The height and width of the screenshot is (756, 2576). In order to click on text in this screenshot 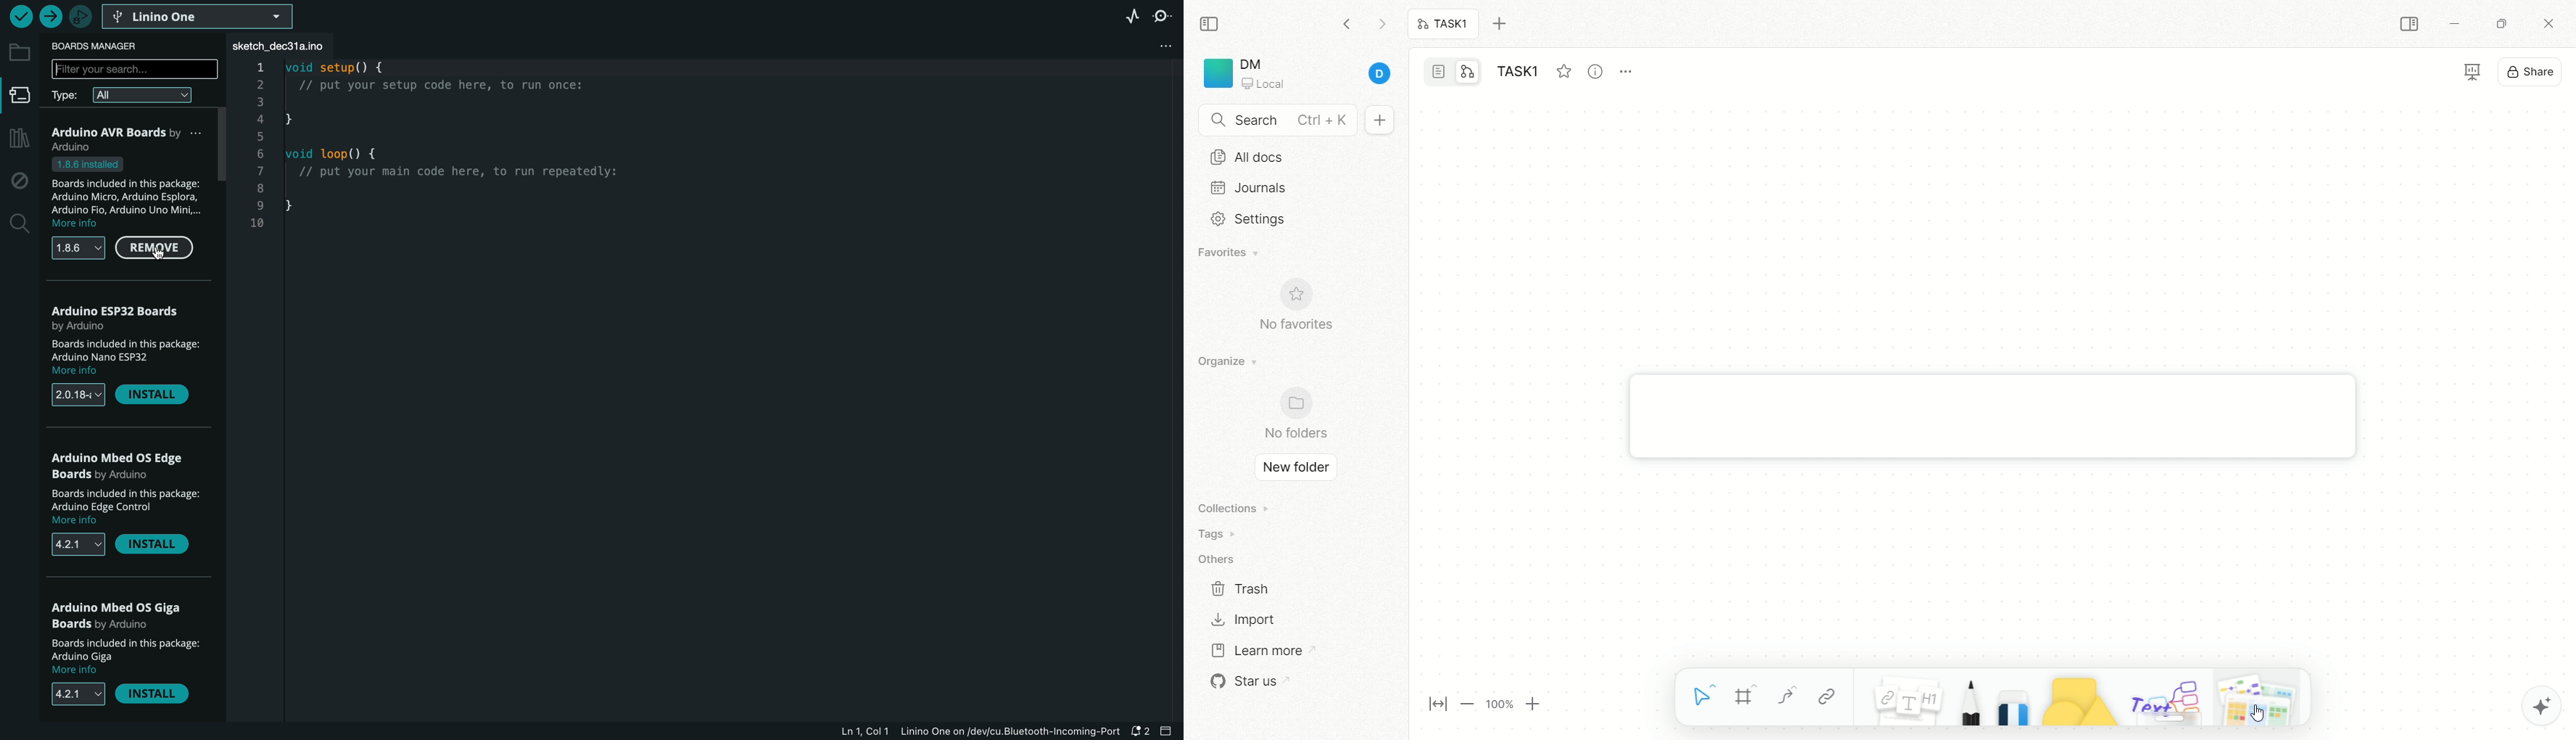, I will do `click(2164, 699)`.